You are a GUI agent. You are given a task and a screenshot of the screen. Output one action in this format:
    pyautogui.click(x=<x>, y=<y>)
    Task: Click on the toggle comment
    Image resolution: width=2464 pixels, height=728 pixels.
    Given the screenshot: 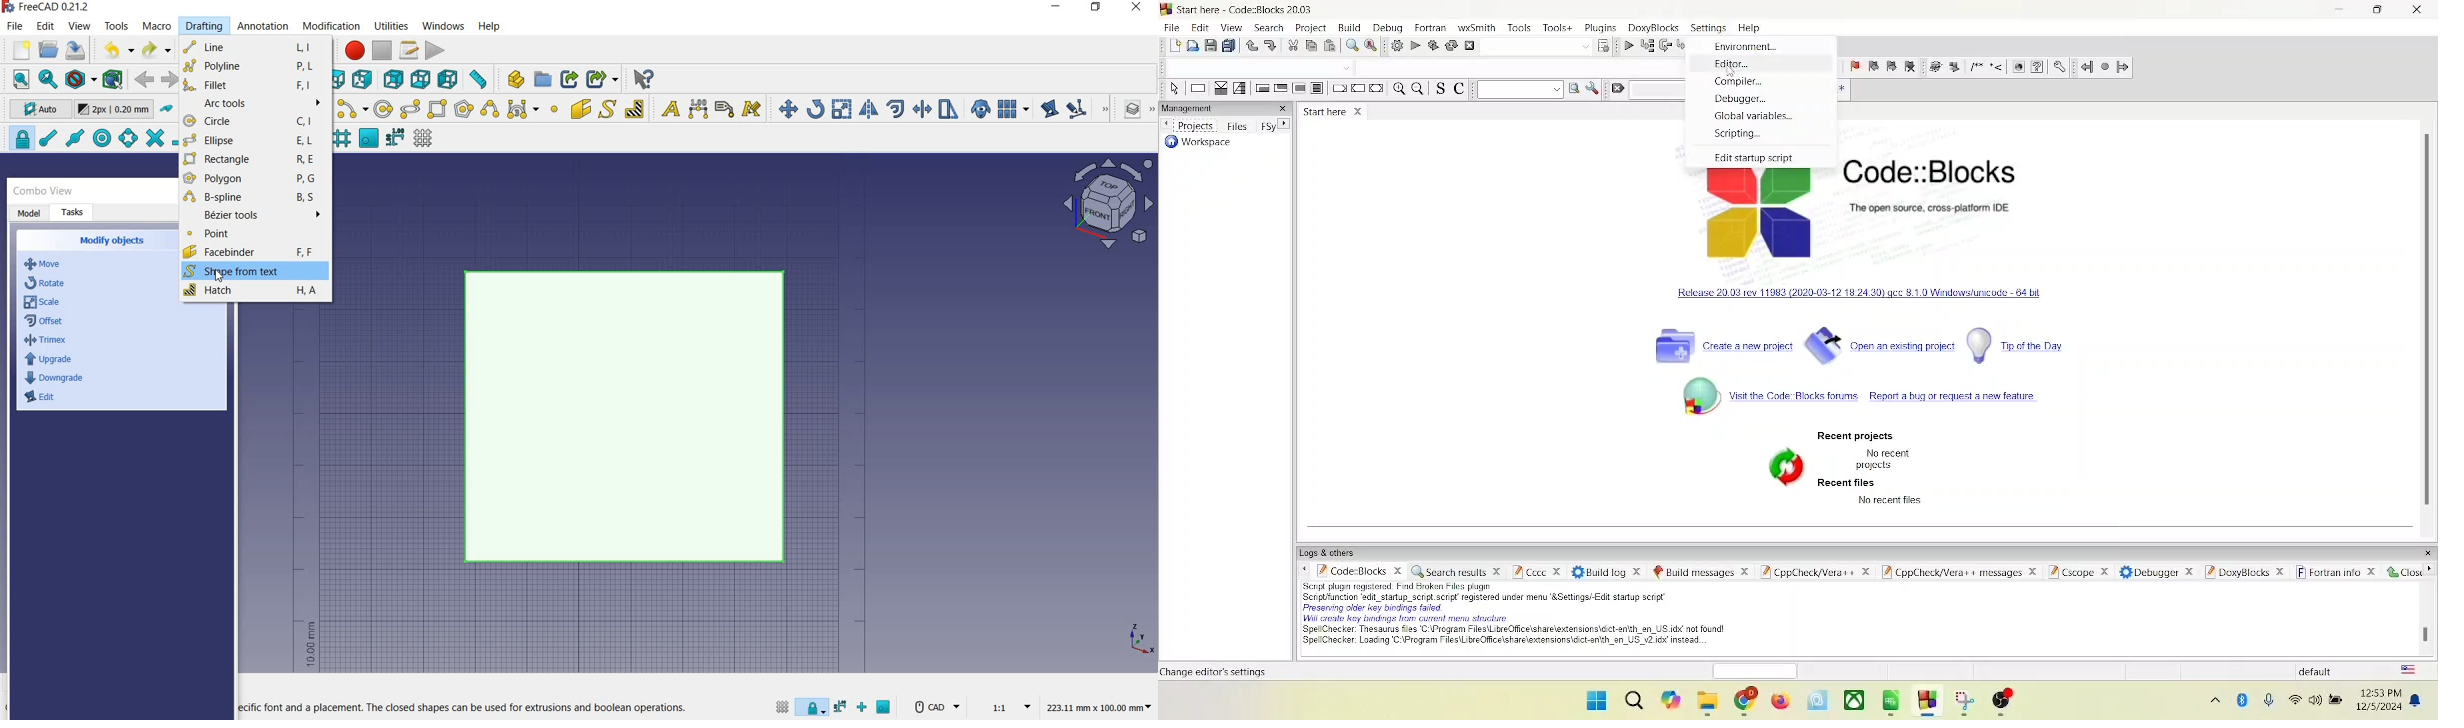 What is the action you would take?
    pyautogui.click(x=1458, y=88)
    